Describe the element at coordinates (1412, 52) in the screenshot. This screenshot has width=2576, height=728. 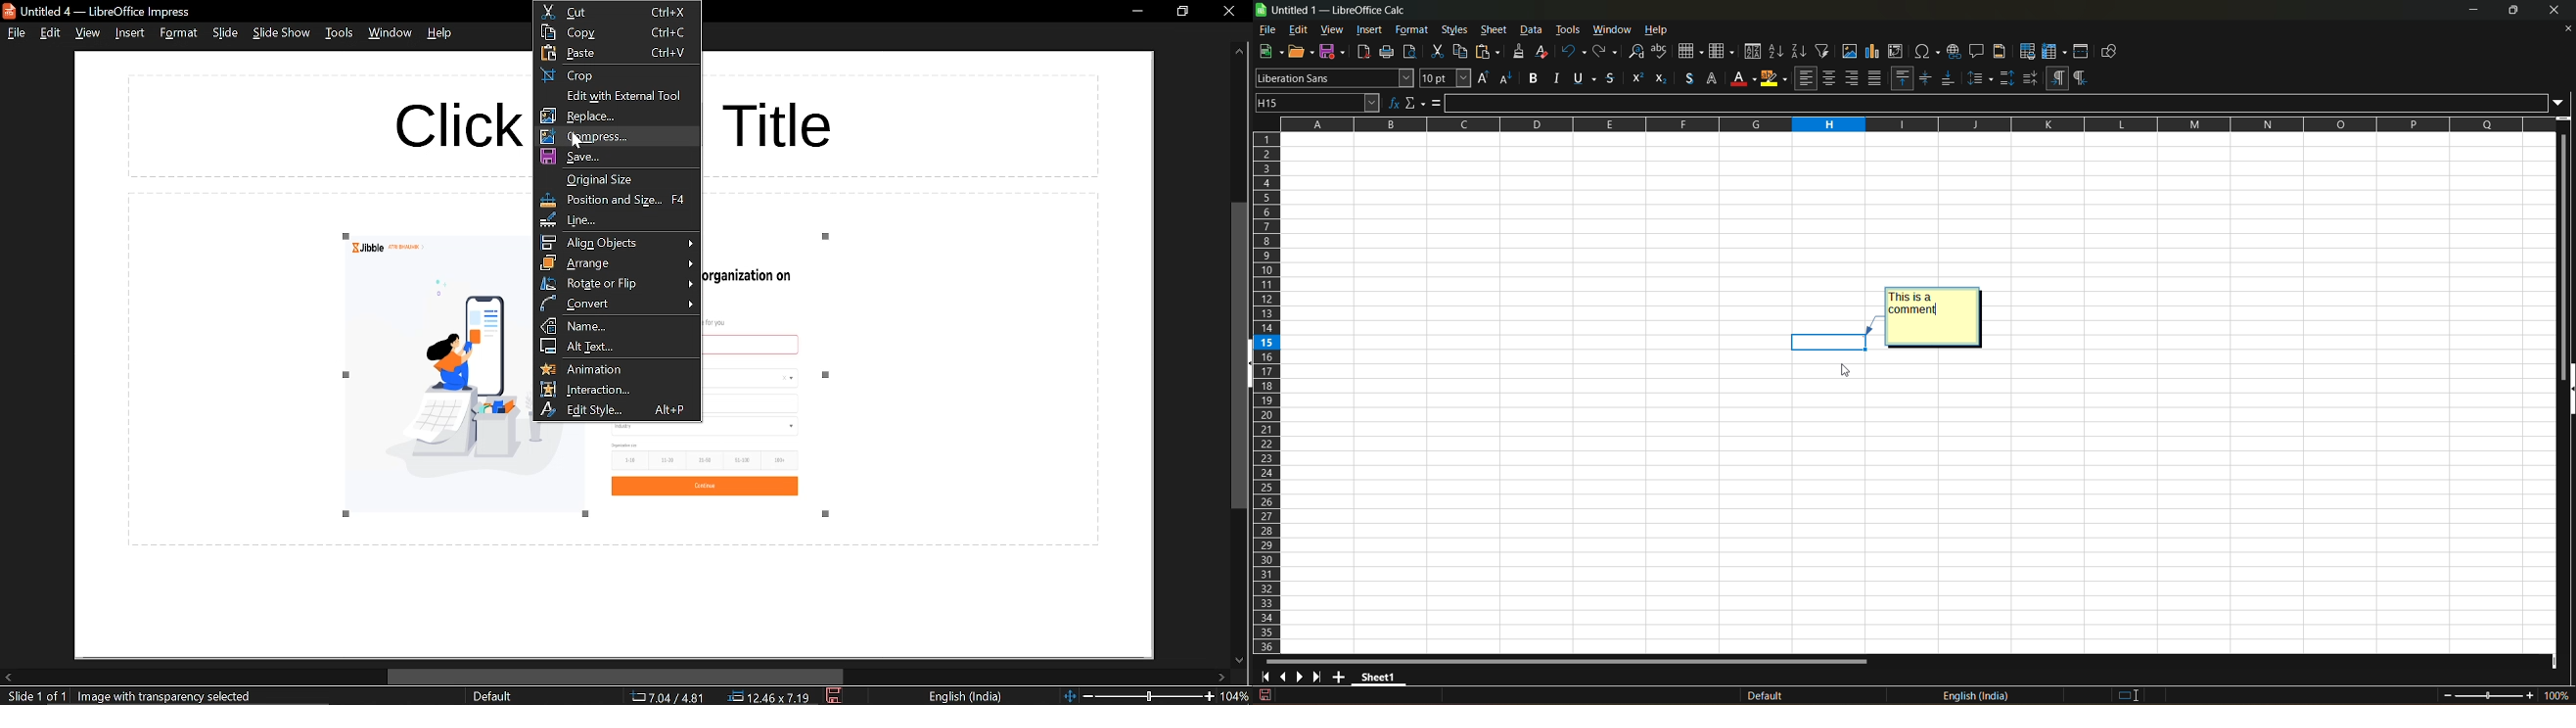
I see `toggle print view` at that location.